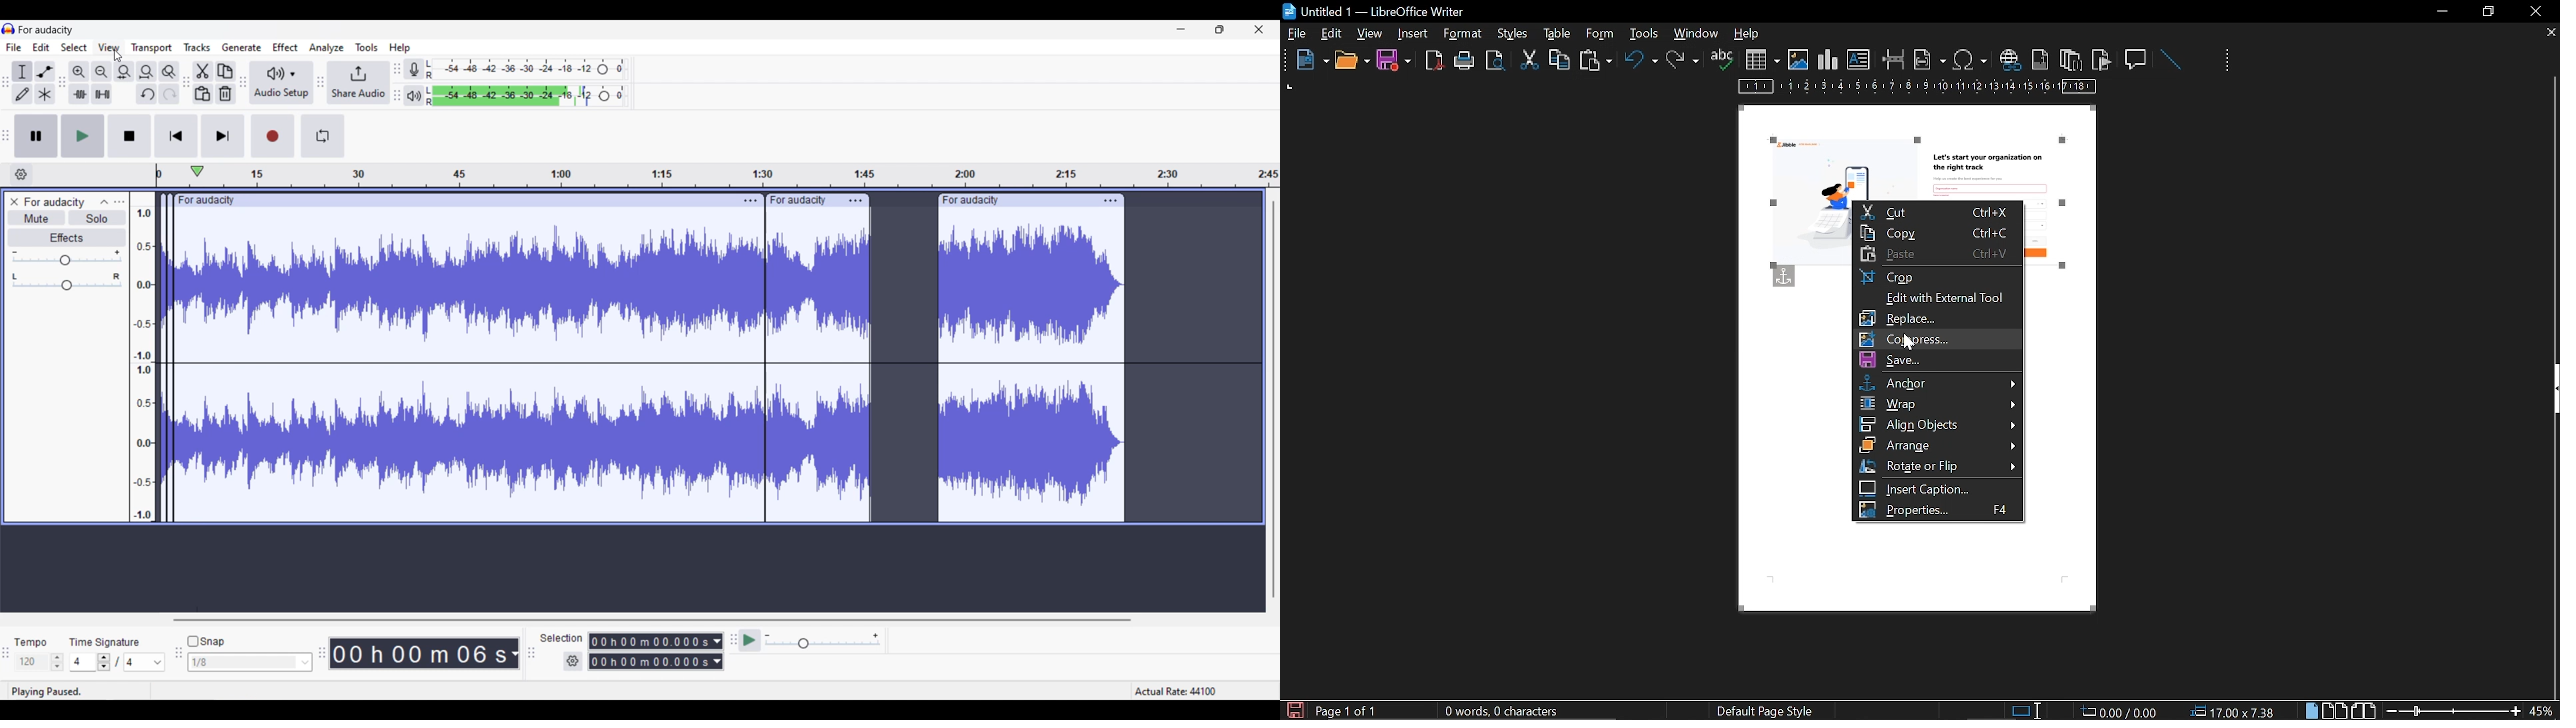  I want to click on Silence audio selection, so click(101, 94).